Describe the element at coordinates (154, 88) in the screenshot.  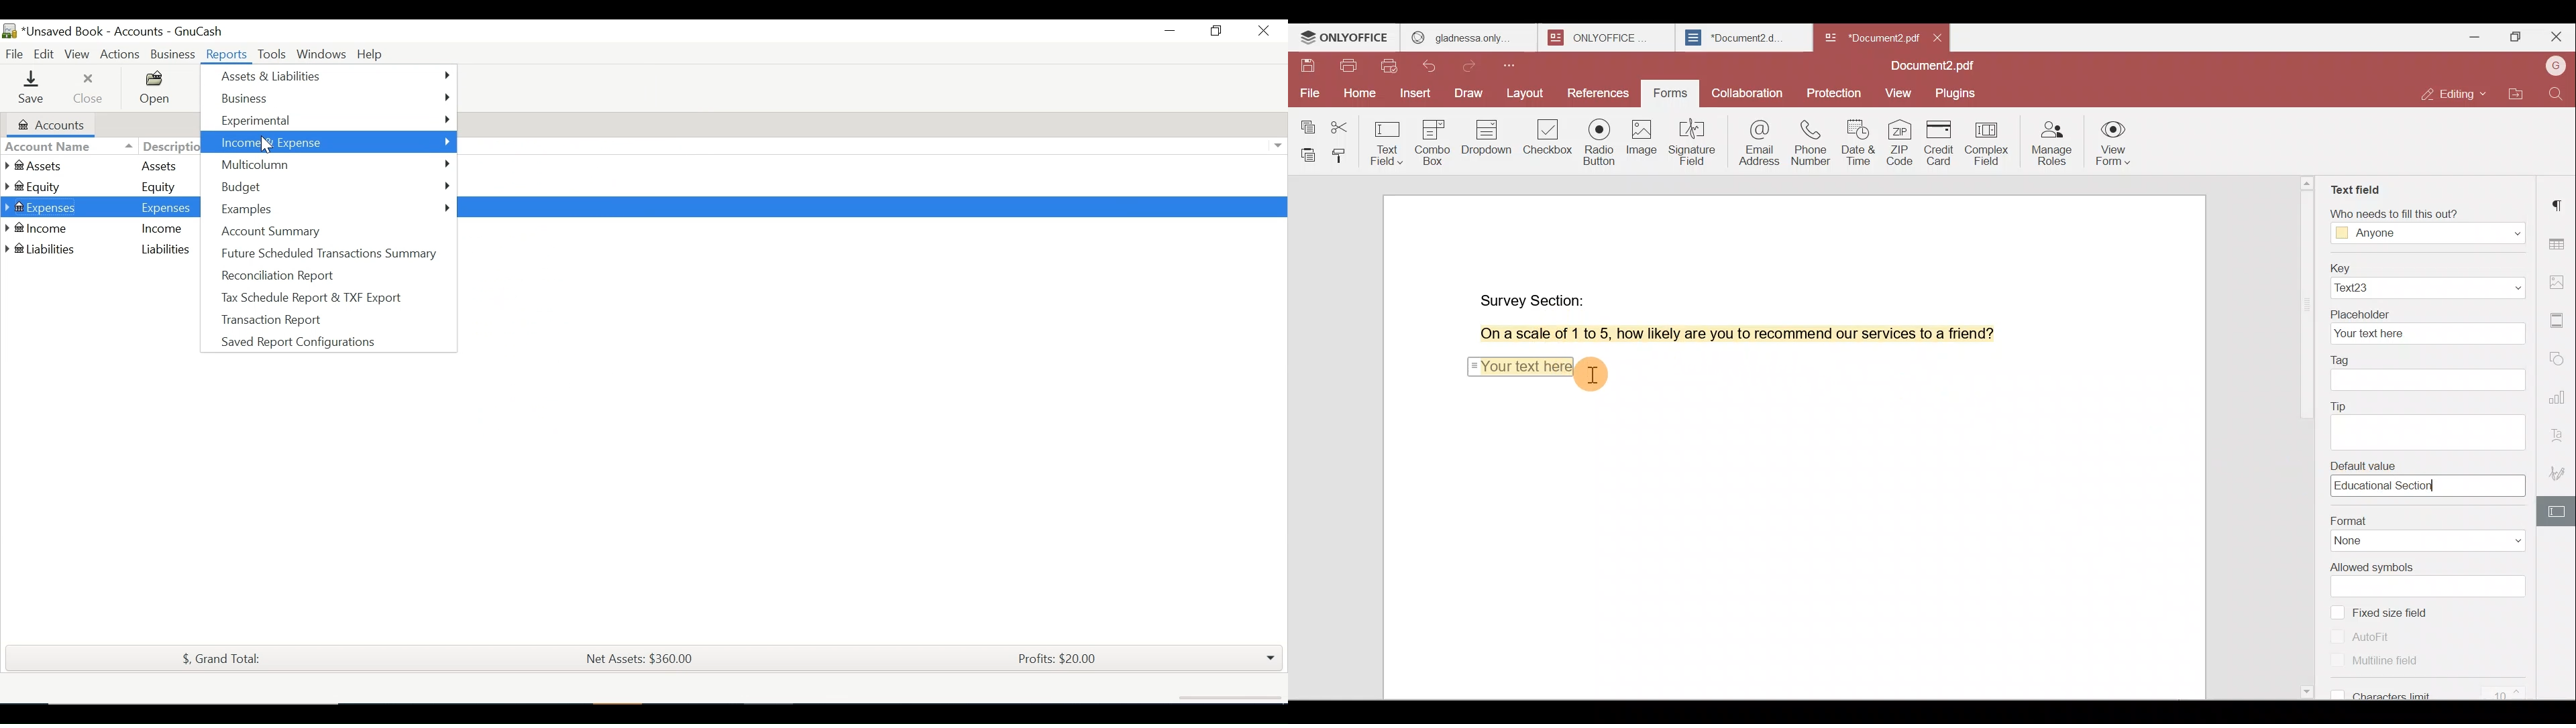
I see `Open` at that location.